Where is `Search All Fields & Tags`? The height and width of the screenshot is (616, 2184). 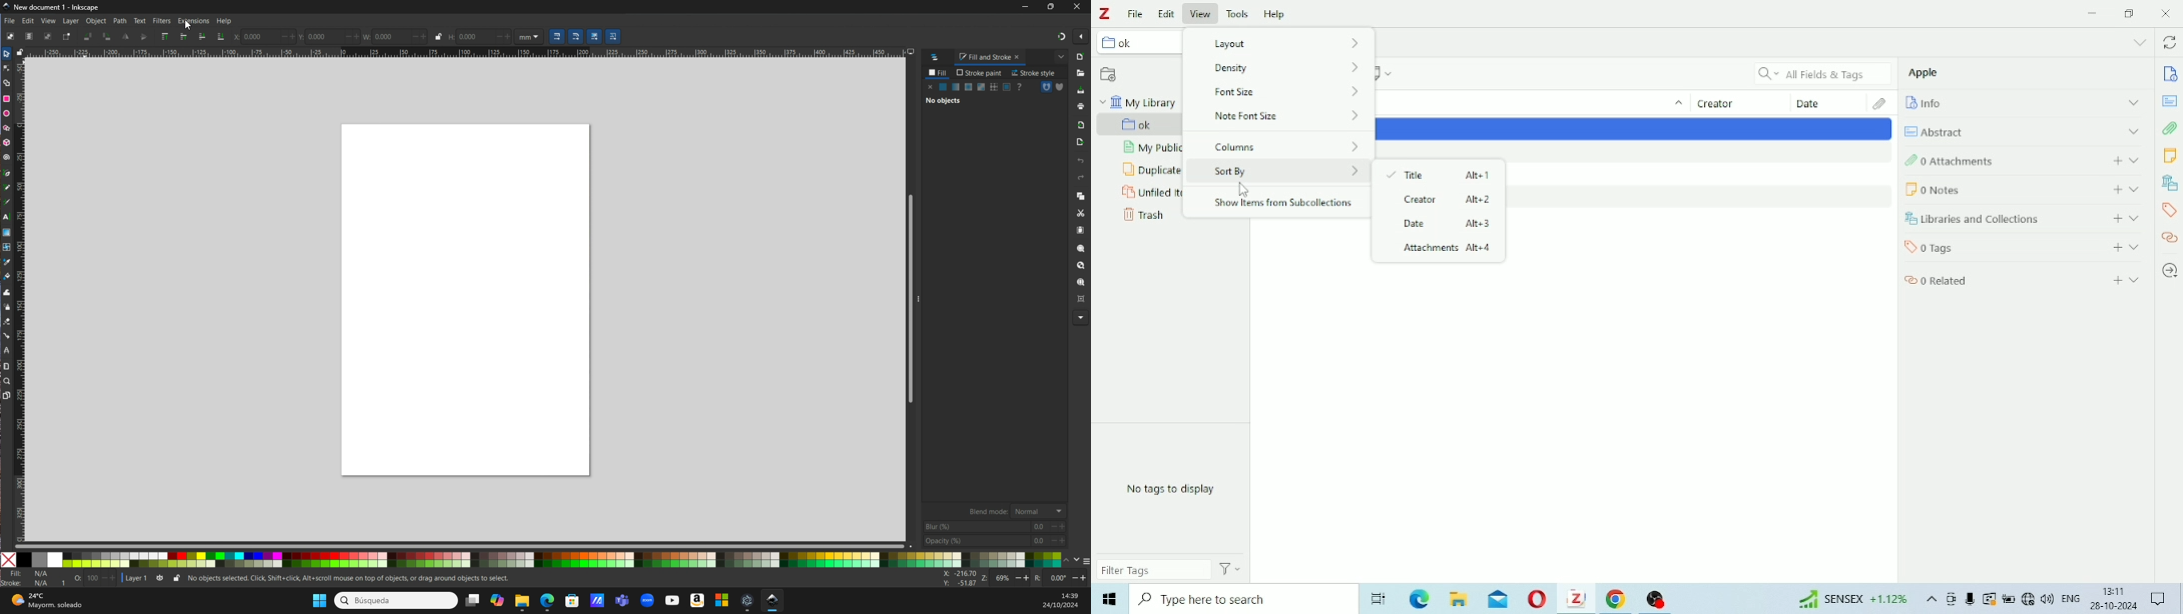
Search All Fields & Tags is located at coordinates (1818, 72).